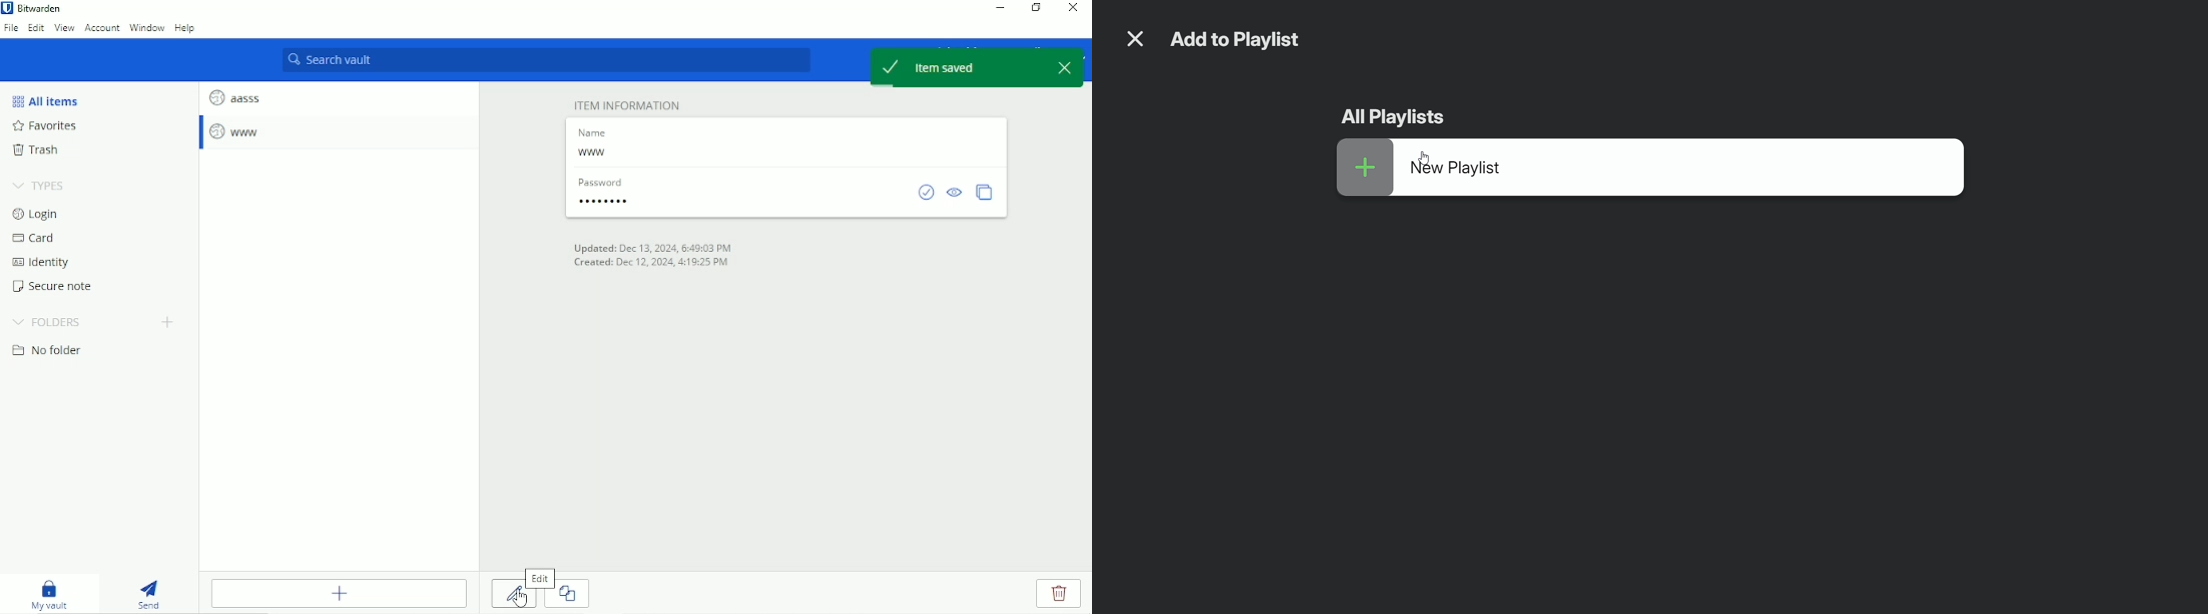  Describe the element at coordinates (516, 599) in the screenshot. I see `Cursor` at that location.